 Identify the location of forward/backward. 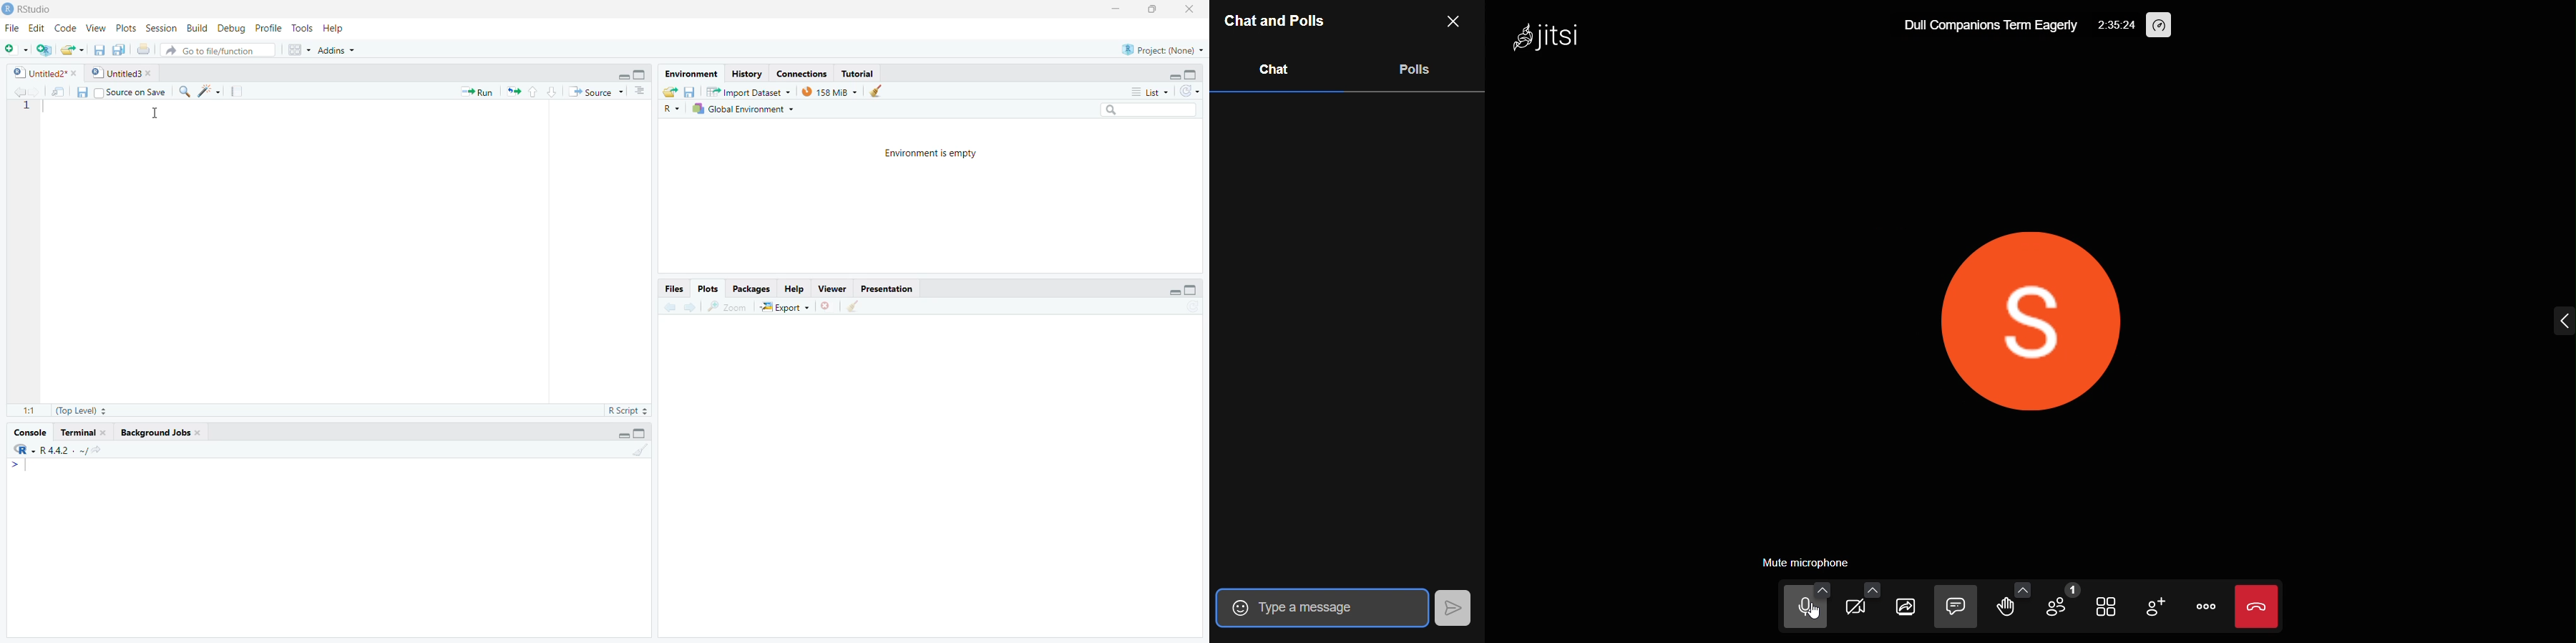
(20, 90).